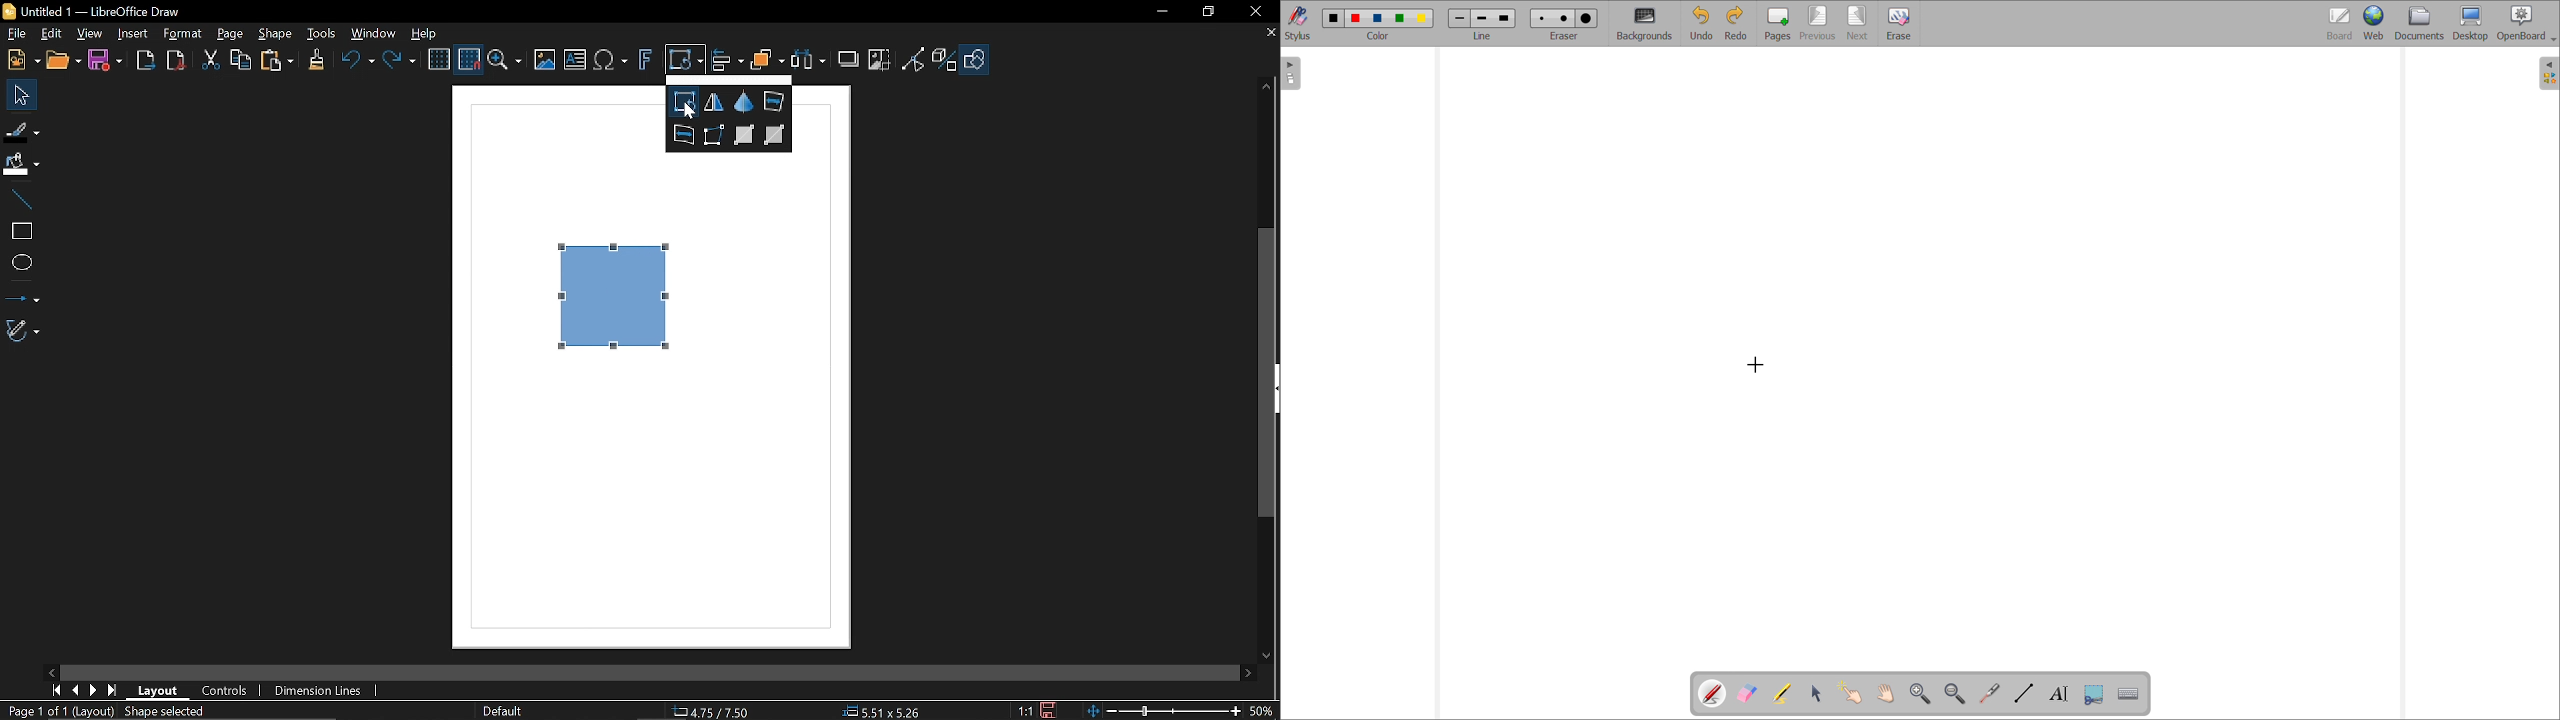 The image size is (2576, 728). Describe the element at coordinates (1701, 23) in the screenshot. I see `undo` at that location.